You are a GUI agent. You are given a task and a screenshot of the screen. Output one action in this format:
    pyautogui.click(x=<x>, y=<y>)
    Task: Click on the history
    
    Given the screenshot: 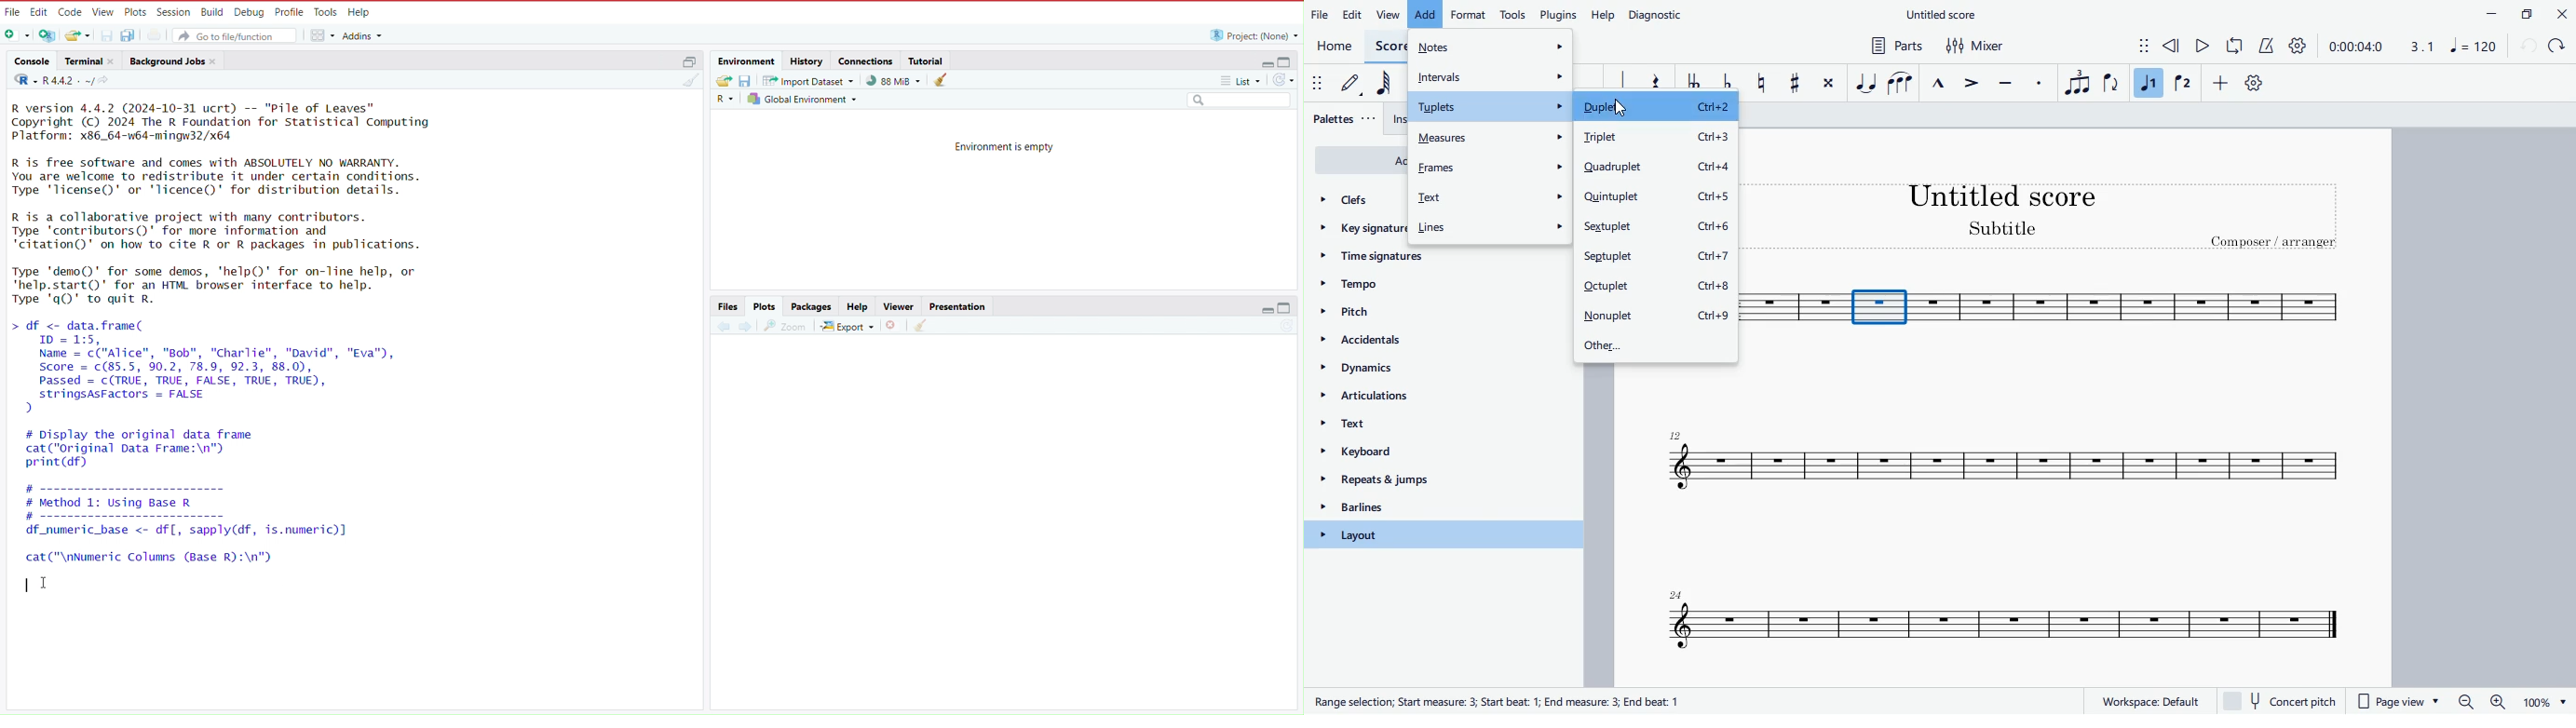 What is the action you would take?
    pyautogui.click(x=808, y=60)
    